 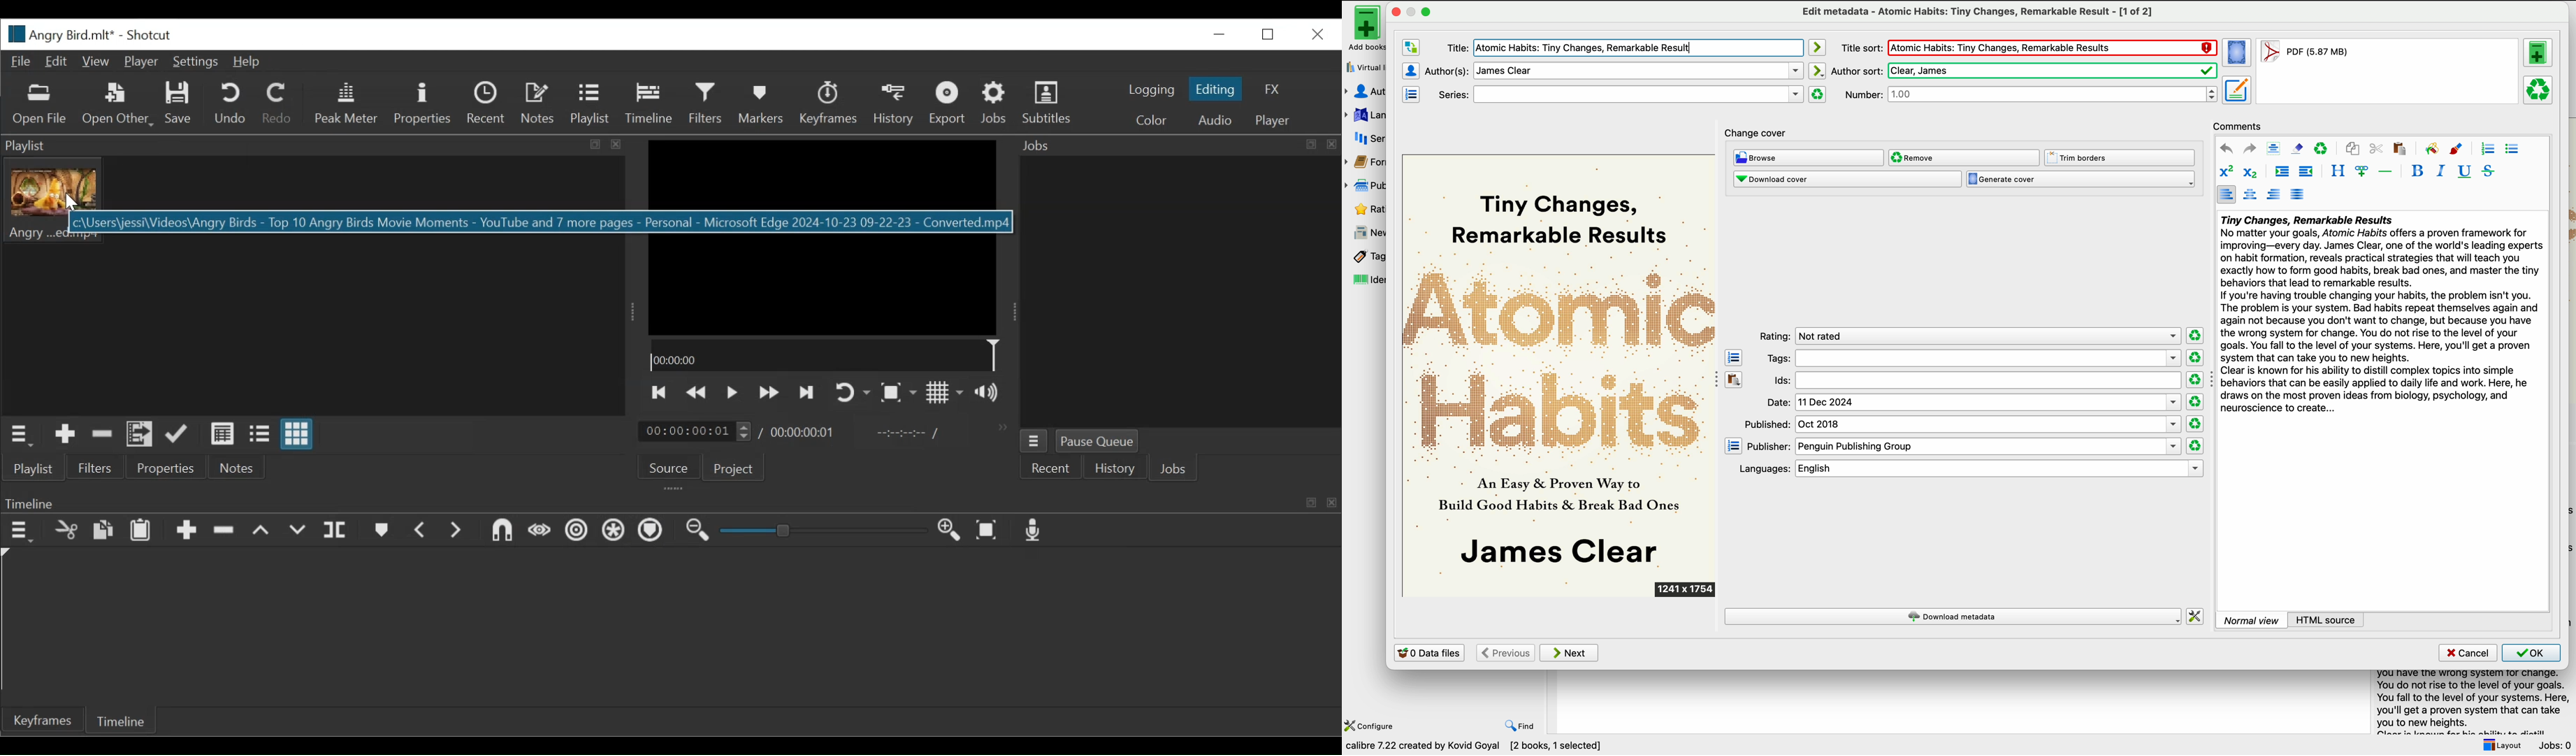 What do you see at coordinates (196, 62) in the screenshot?
I see `Settings` at bounding box center [196, 62].